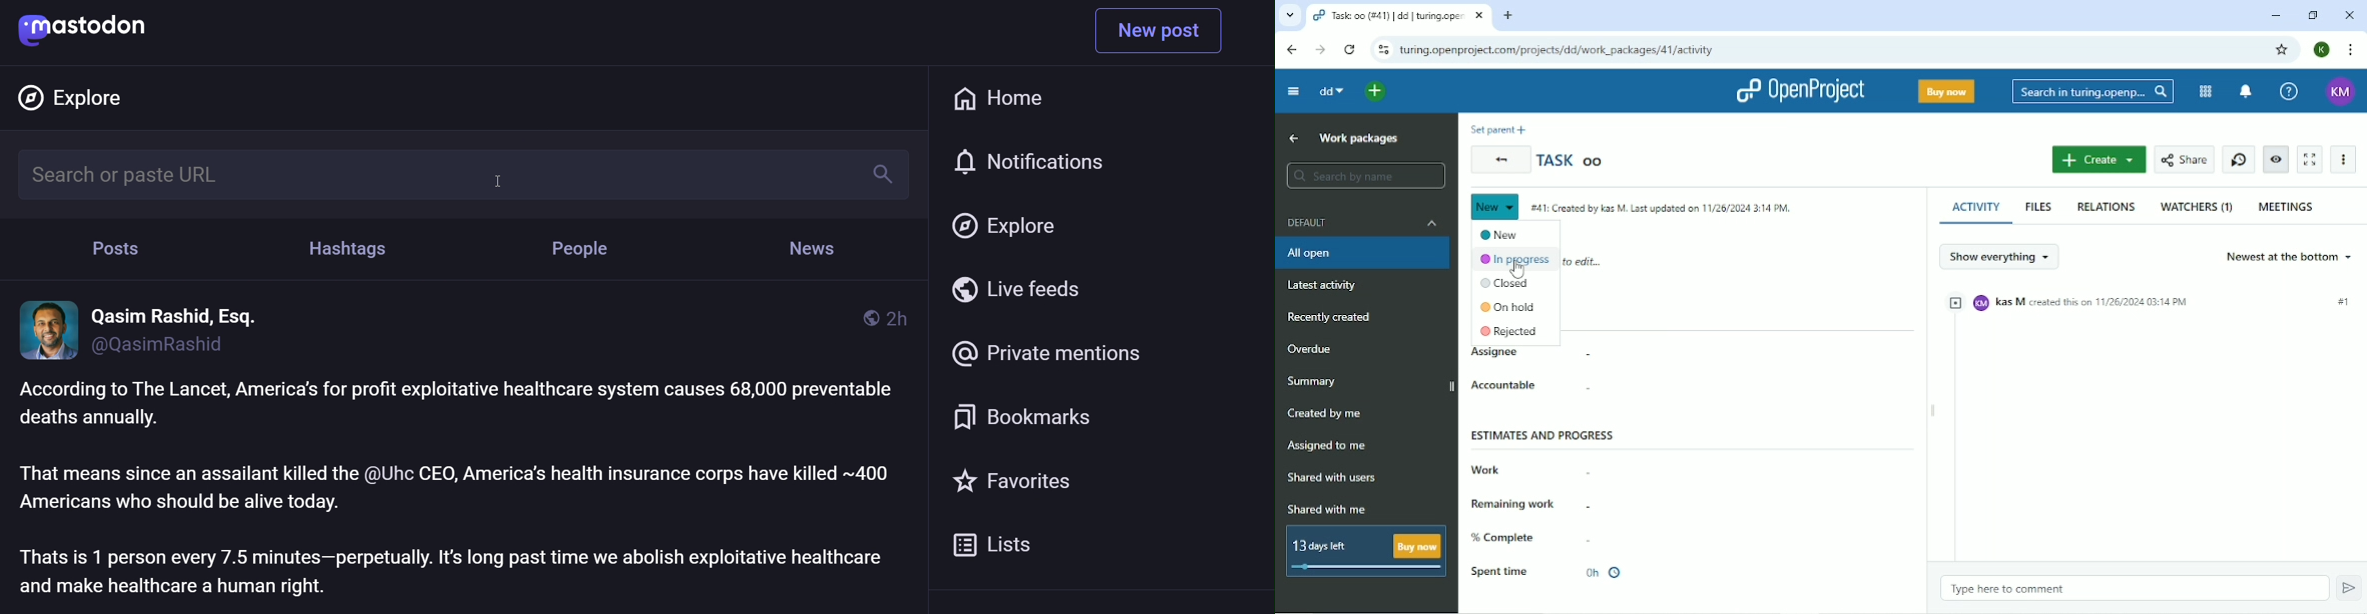 Image resolution: width=2380 pixels, height=616 pixels. Describe the element at coordinates (1362, 223) in the screenshot. I see `Default` at that location.